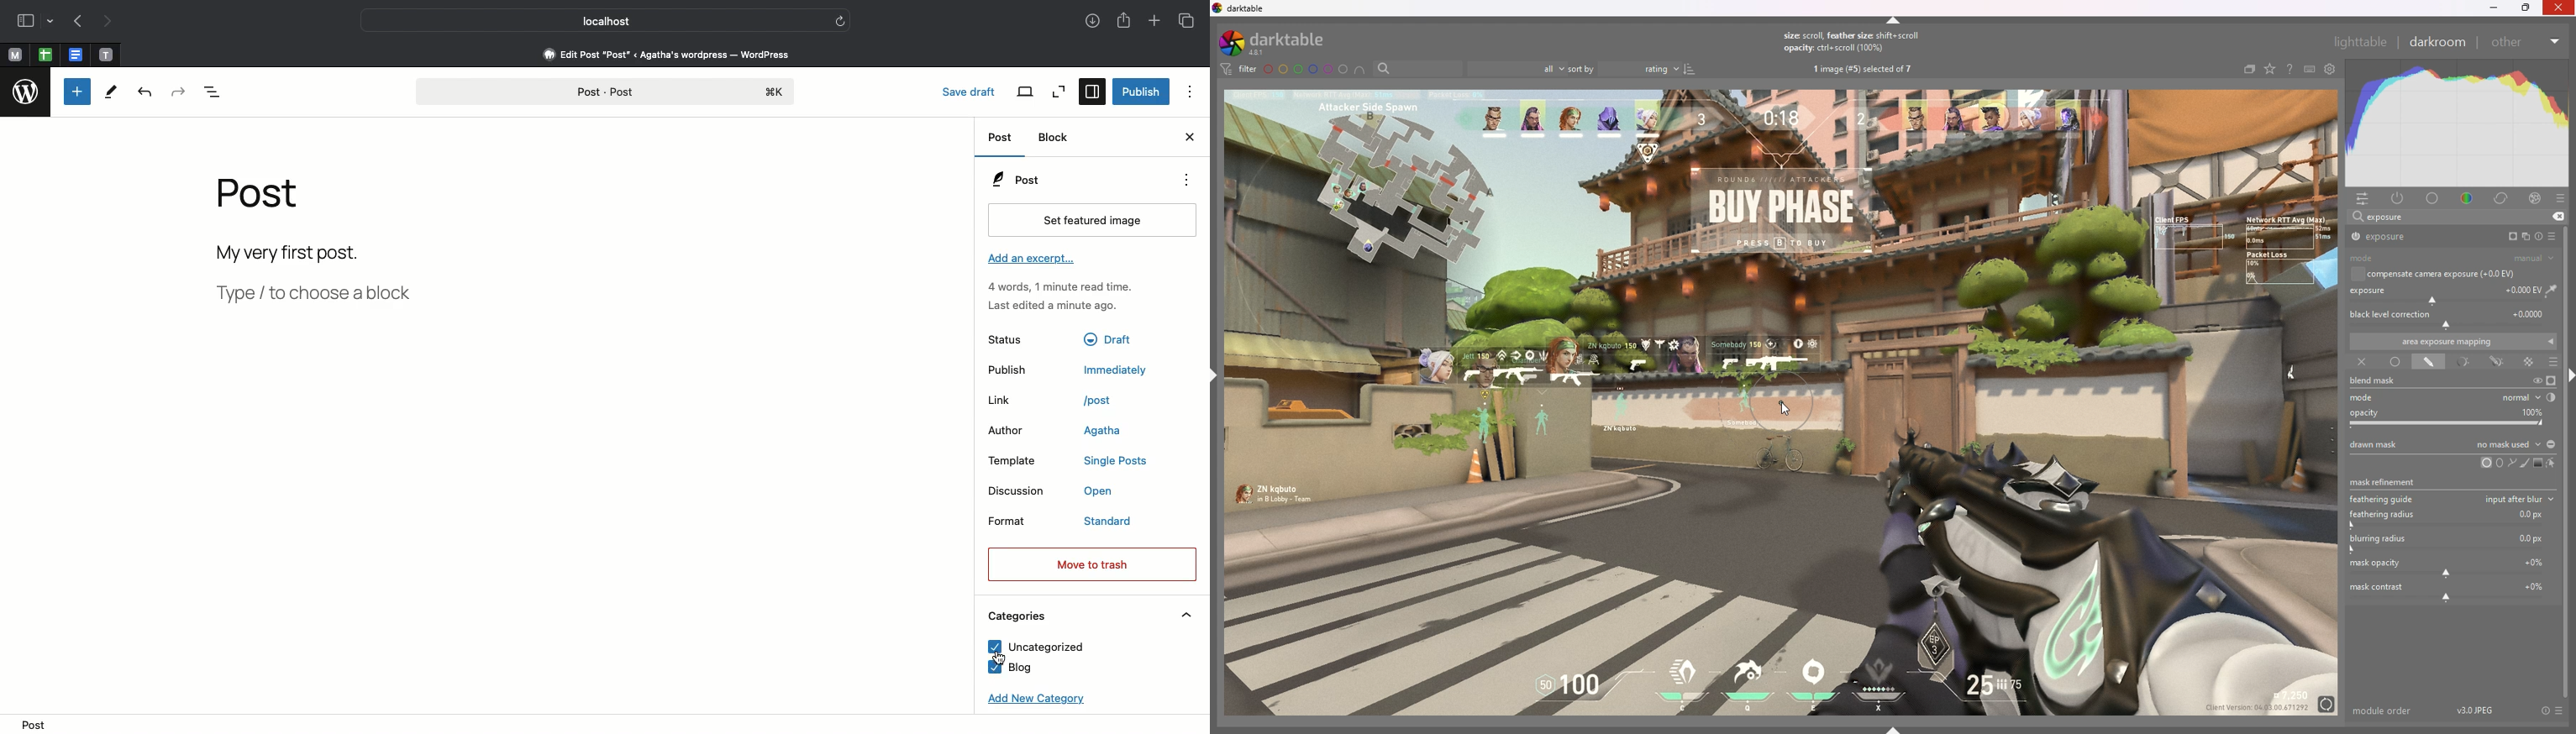 This screenshot has height=756, width=2576. What do you see at coordinates (45, 55) in the screenshot?
I see `spread sheet` at bounding box center [45, 55].